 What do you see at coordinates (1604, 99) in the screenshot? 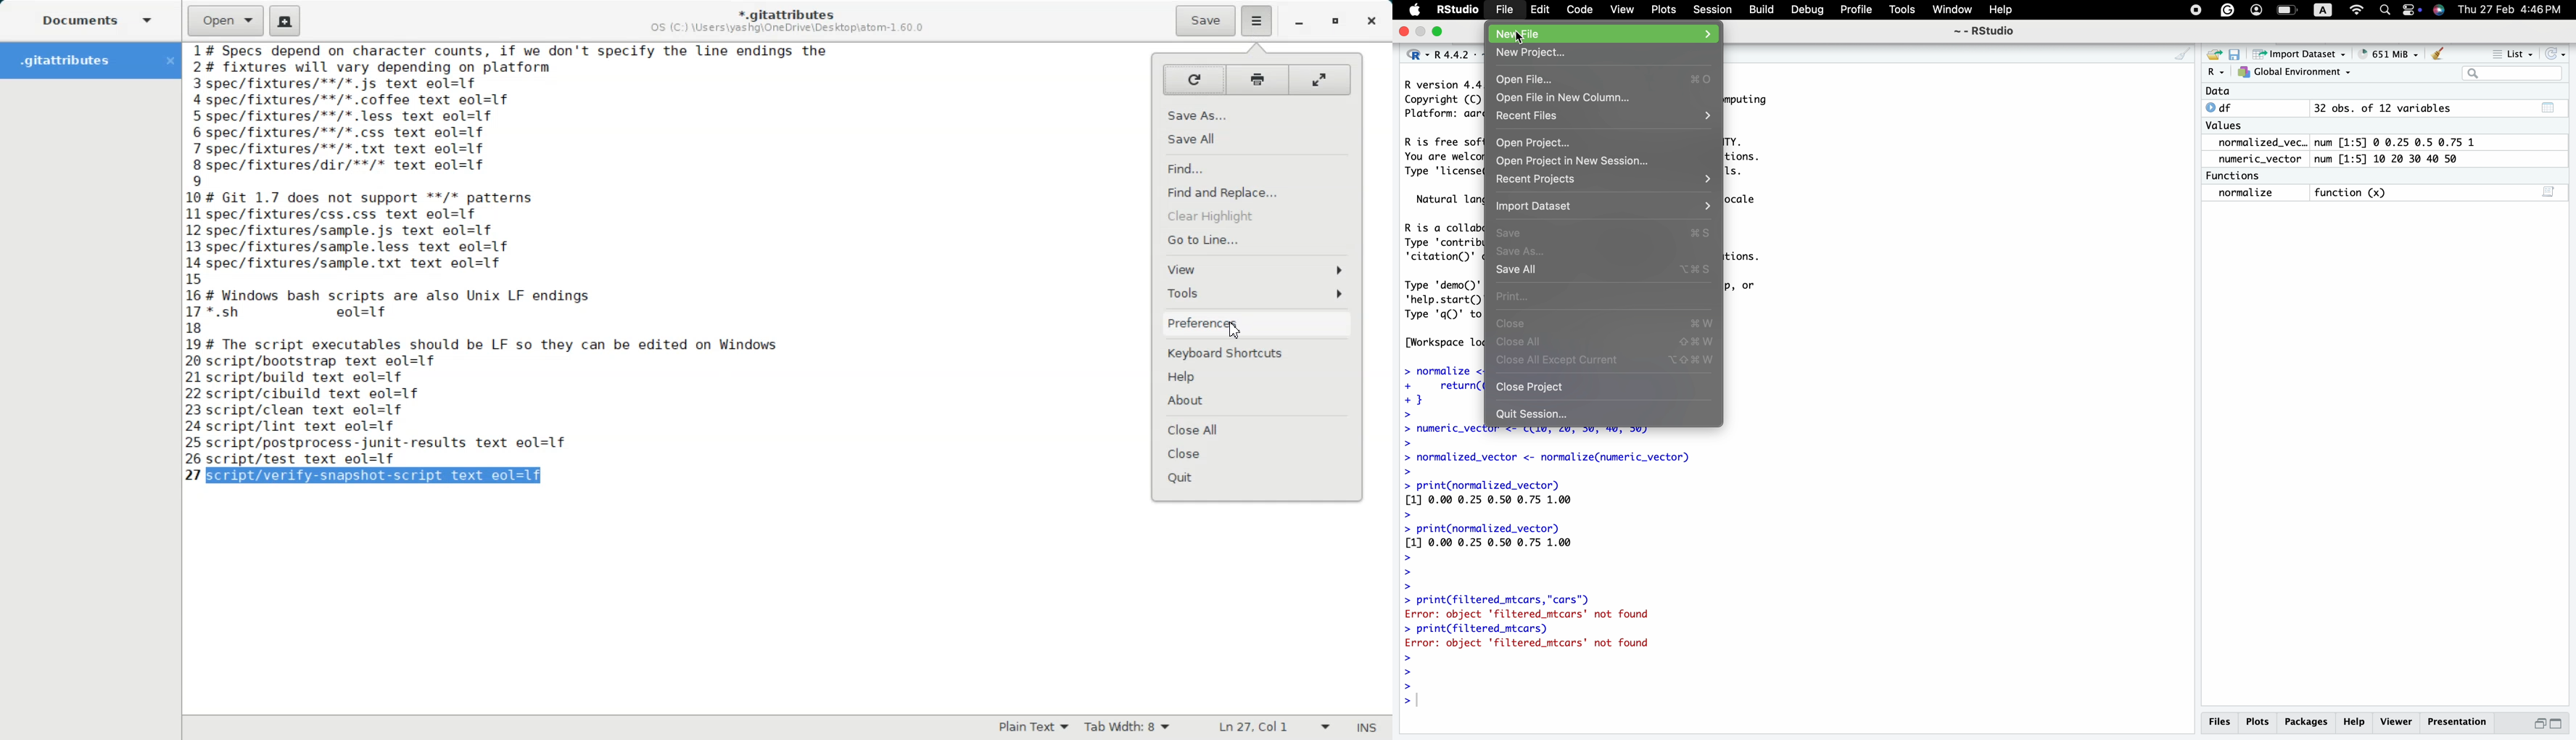
I see `Open File in New Column...` at bounding box center [1604, 99].